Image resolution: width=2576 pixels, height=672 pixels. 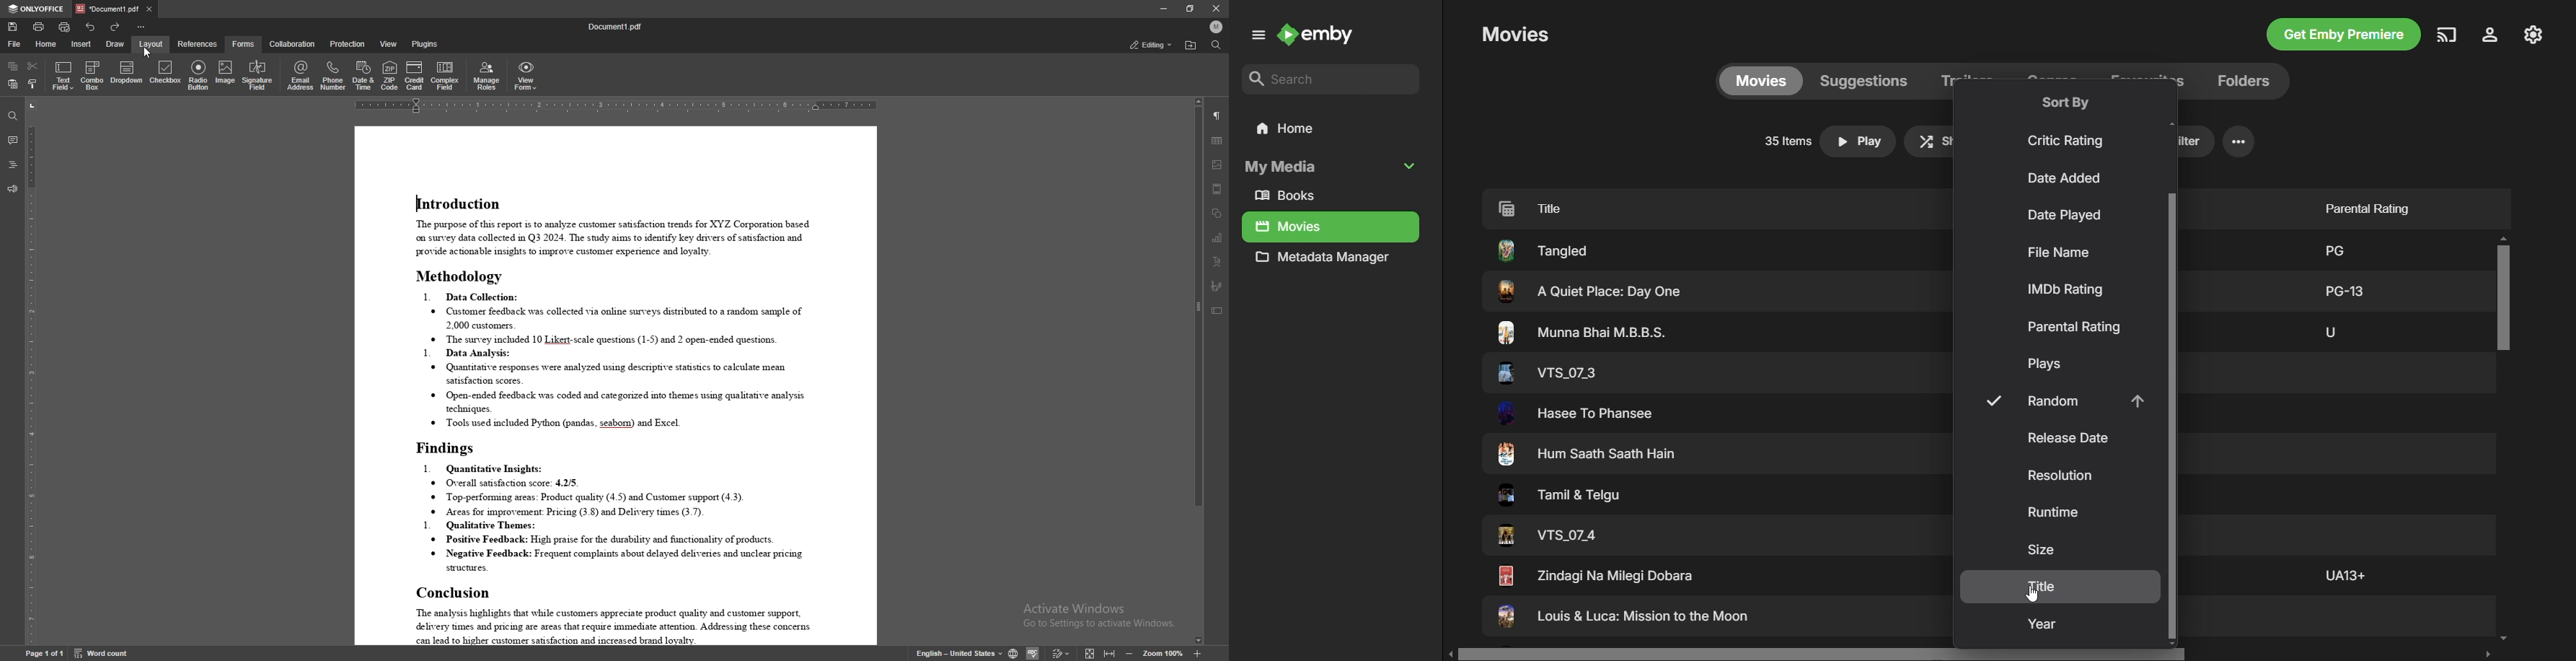 What do you see at coordinates (1217, 237) in the screenshot?
I see `chart` at bounding box center [1217, 237].